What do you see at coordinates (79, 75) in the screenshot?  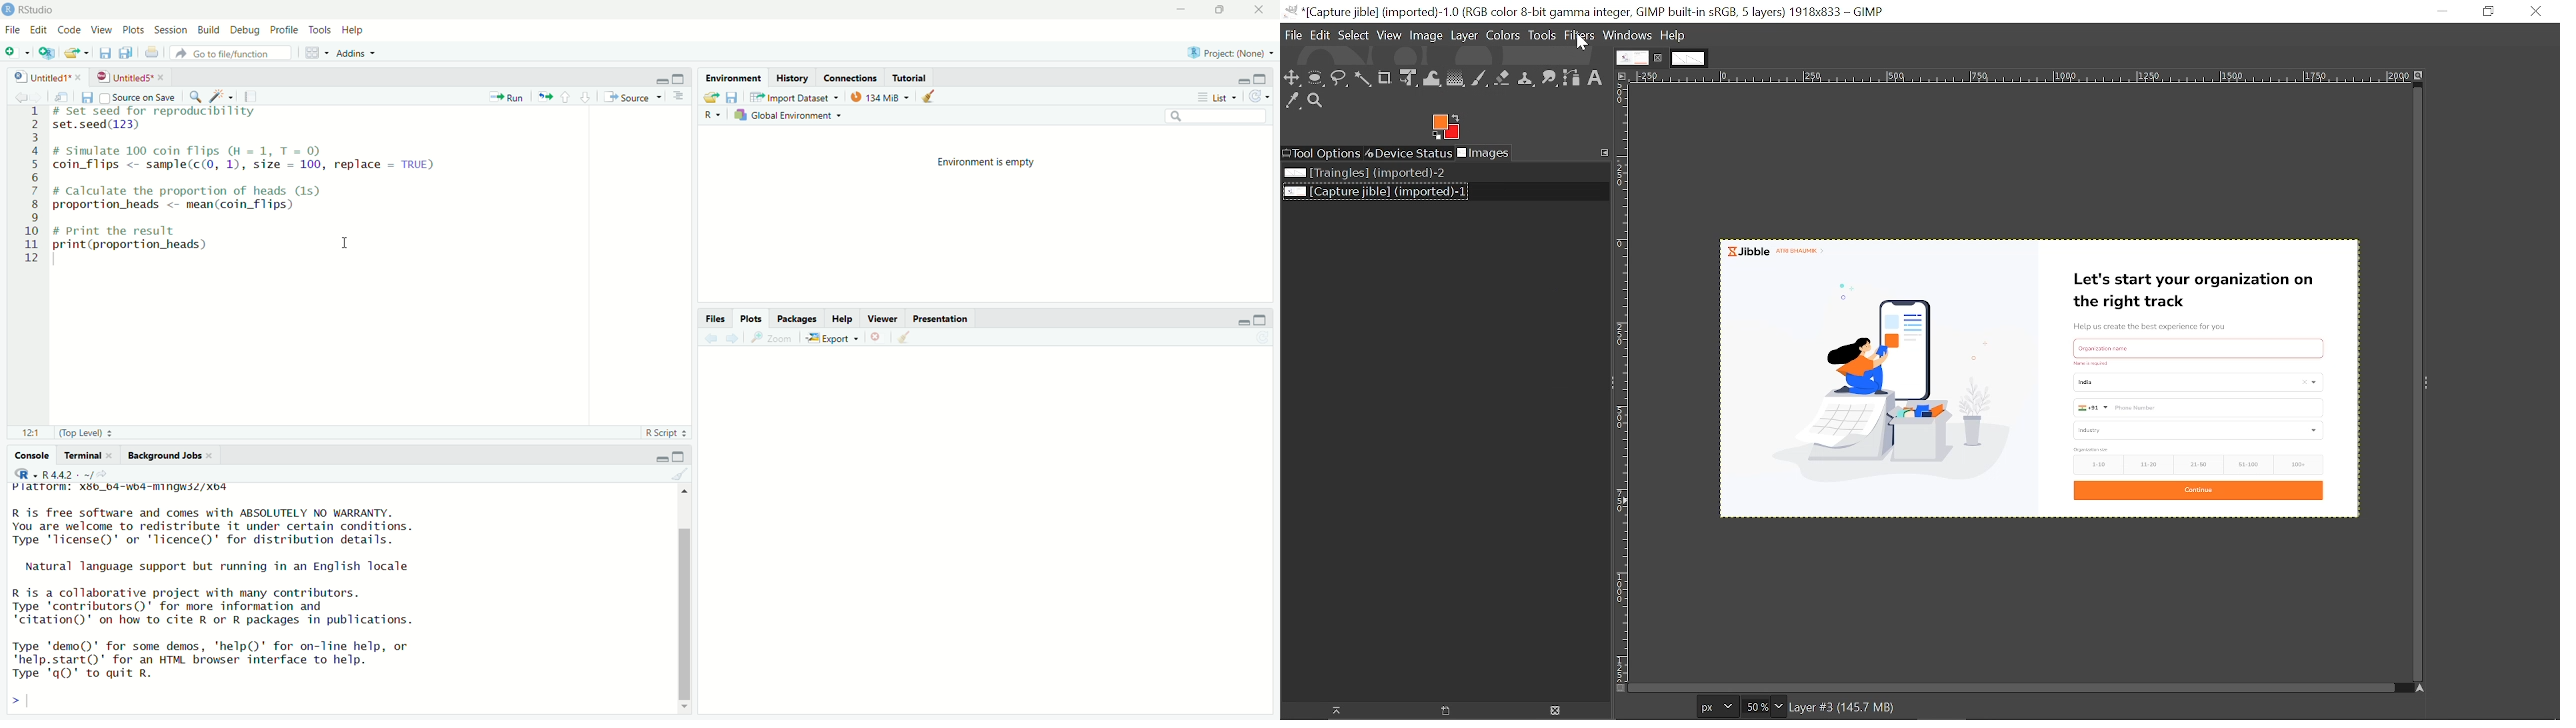 I see `close` at bounding box center [79, 75].